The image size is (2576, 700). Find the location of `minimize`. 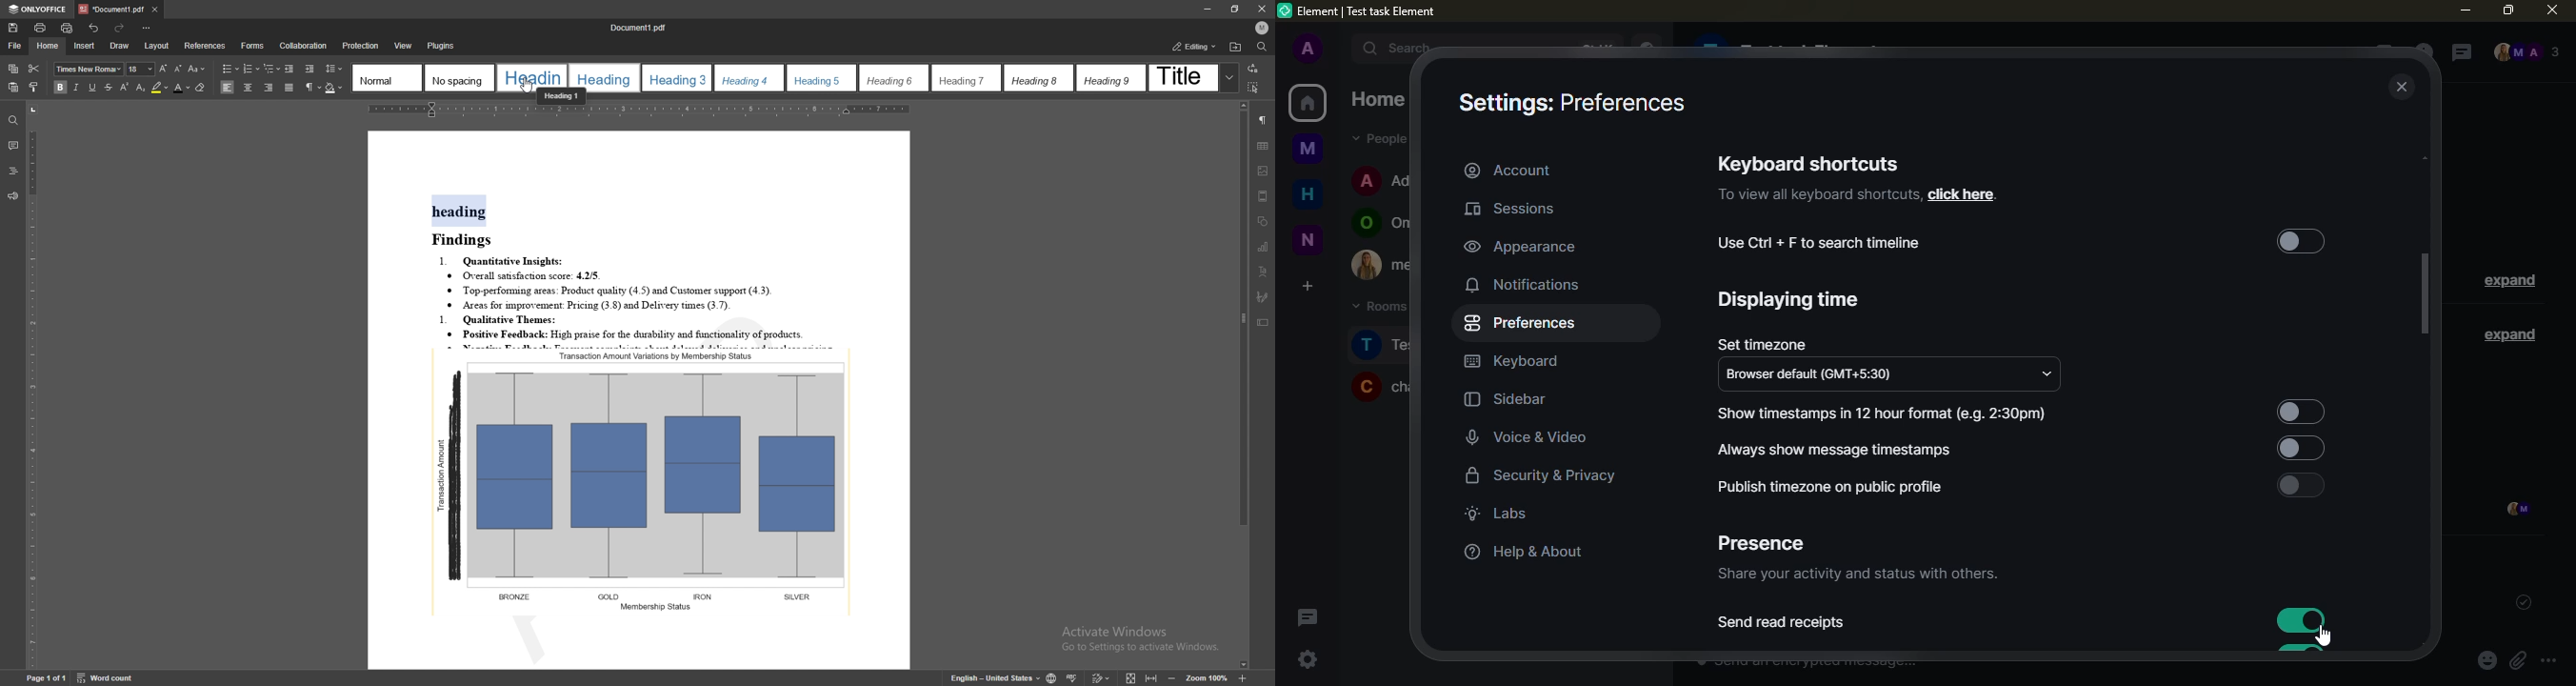

minimize is located at coordinates (1207, 9).